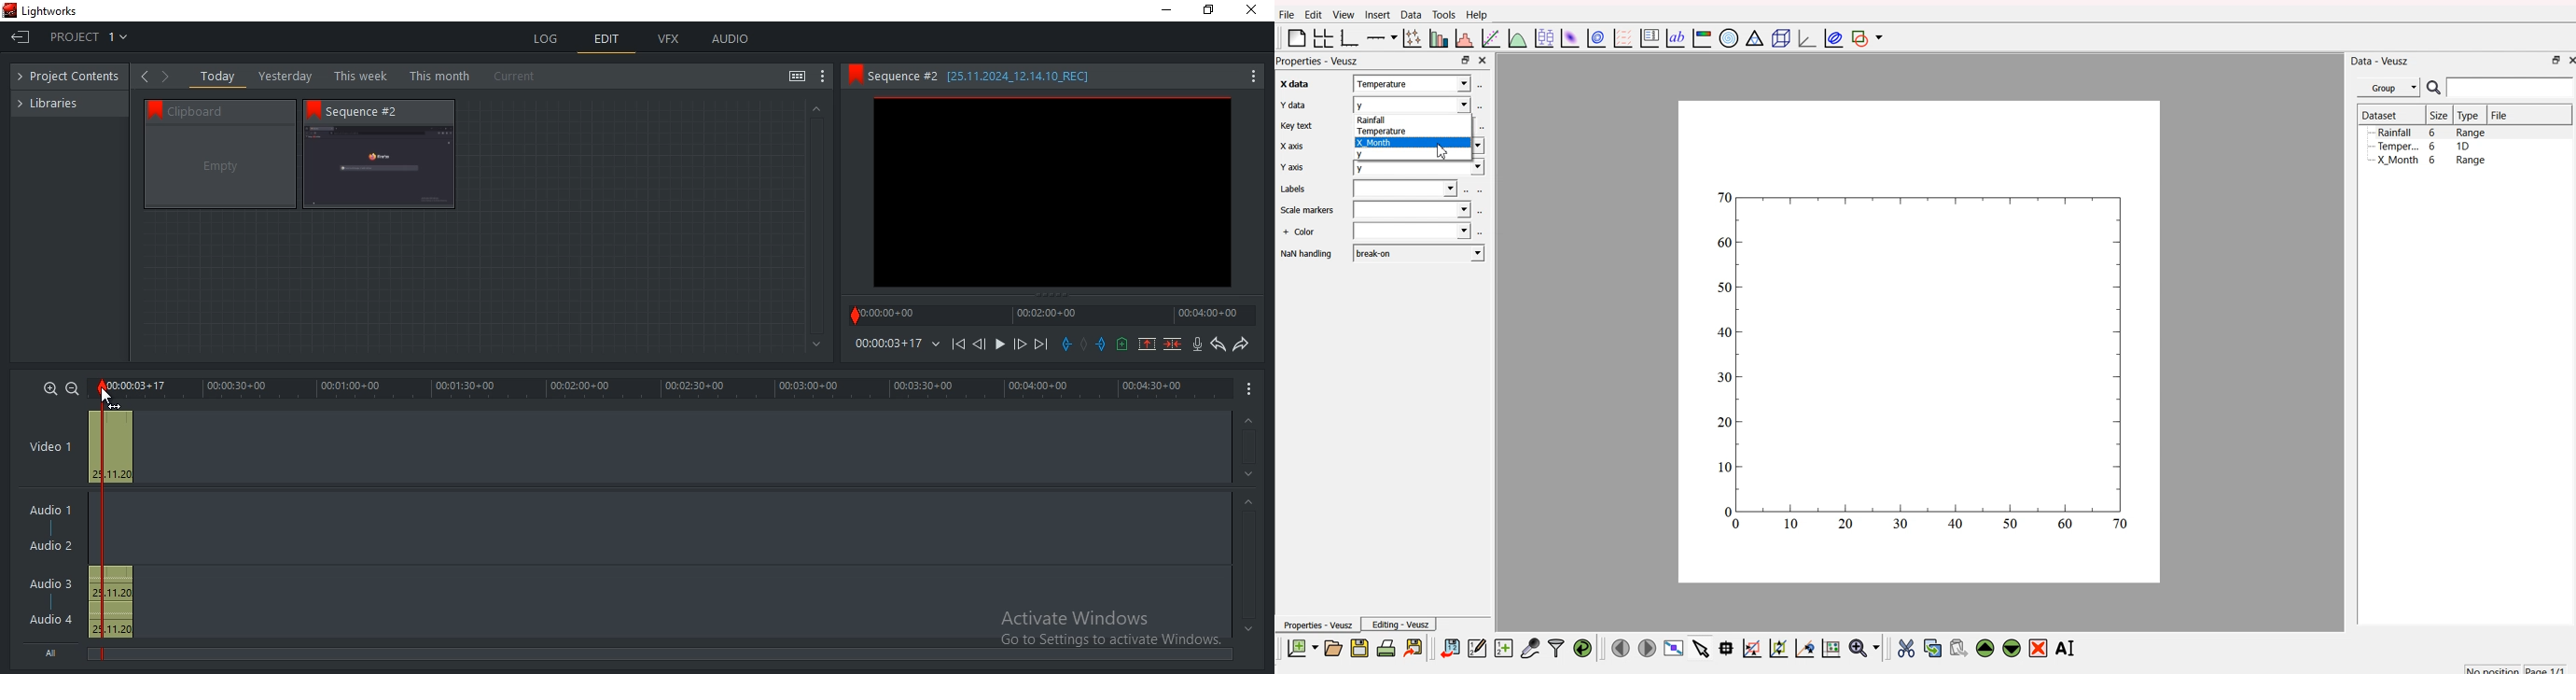  What do you see at coordinates (111, 444) in the screenshot?
I see `video` at bounding box center [111, 444].